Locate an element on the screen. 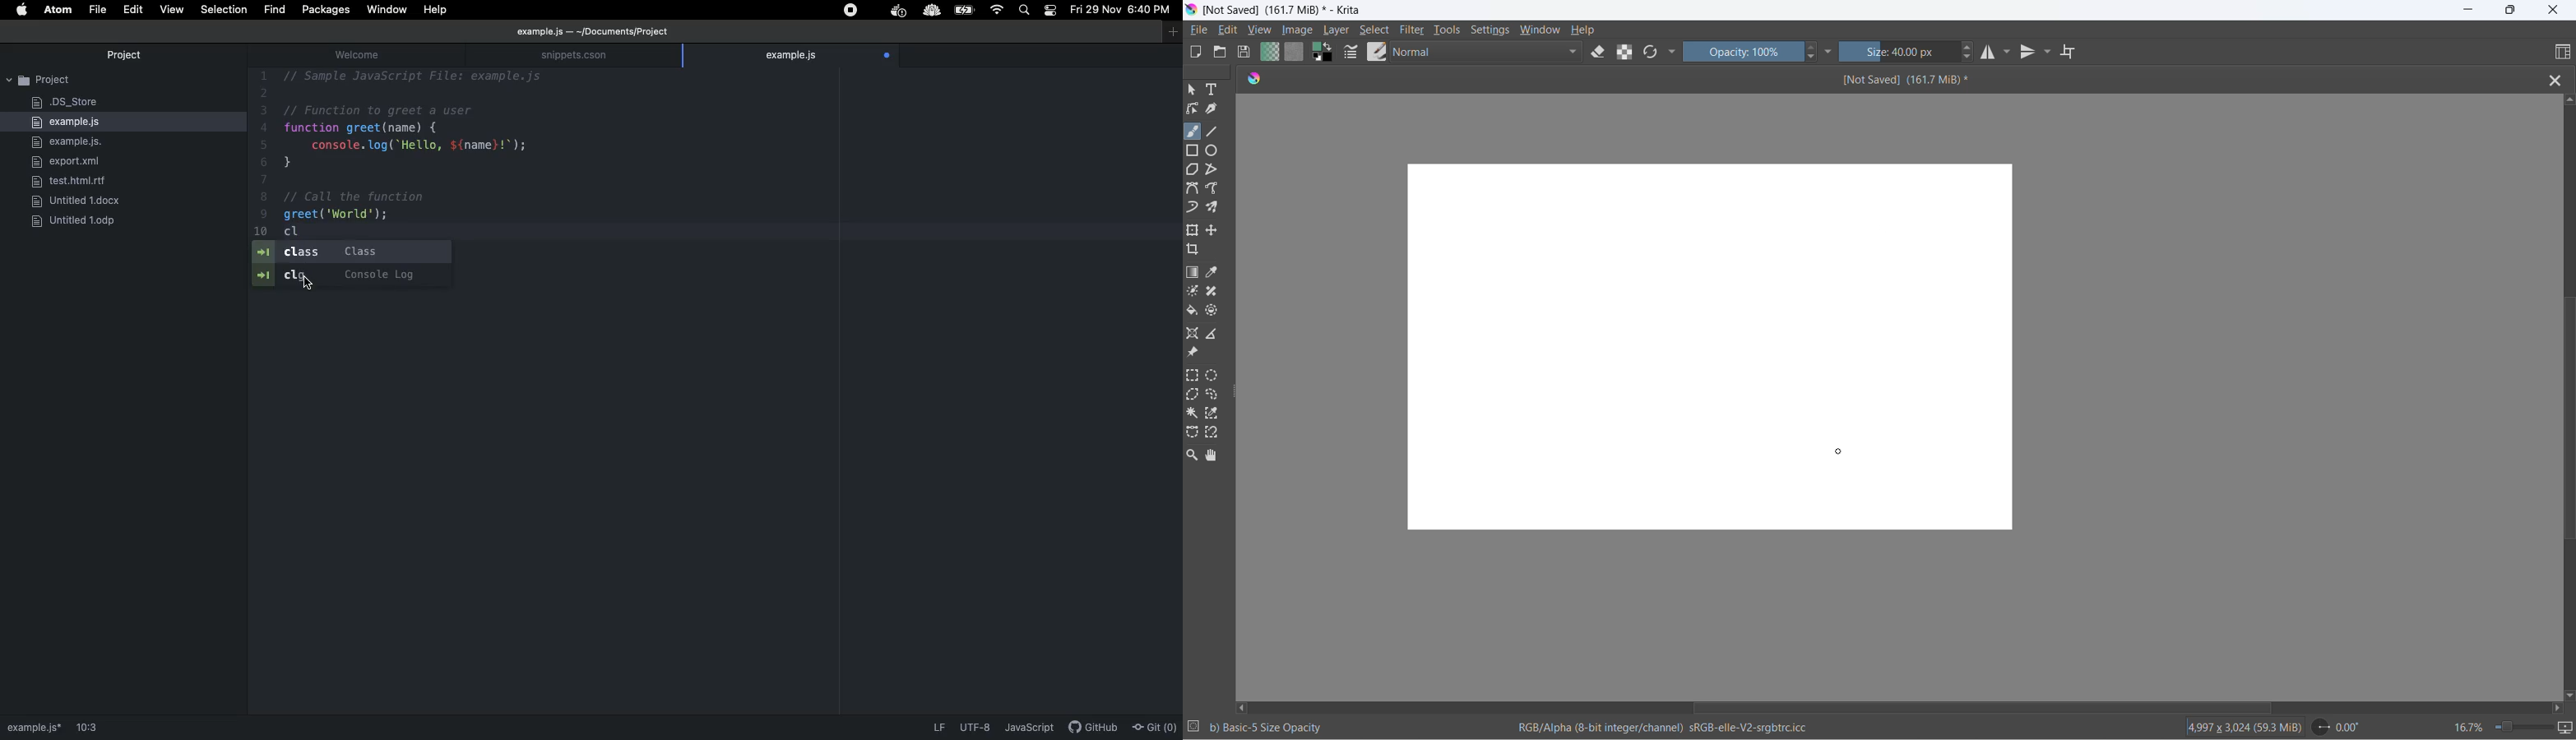 The width and height of the screenshot is (2576, 756). enclose and fill tool is located at coordinates (1210, 313).